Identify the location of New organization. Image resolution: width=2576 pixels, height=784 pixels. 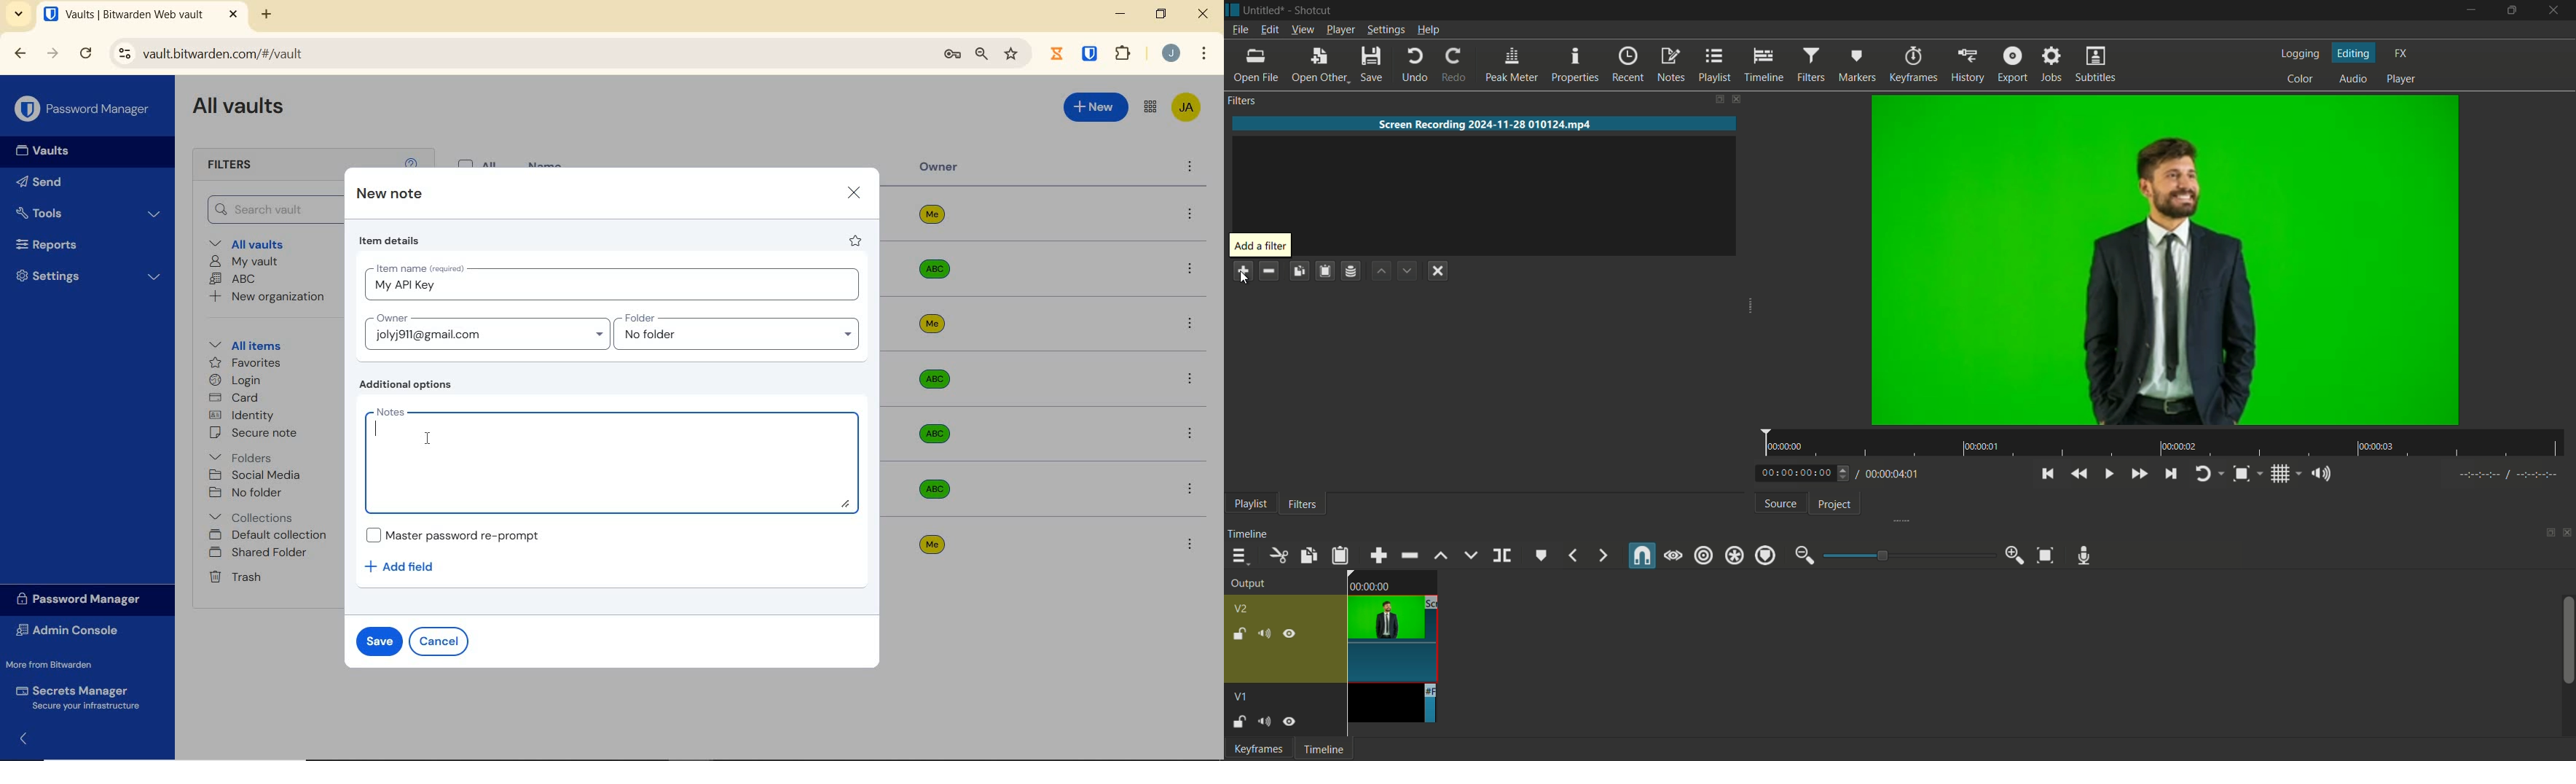
(272, 299).